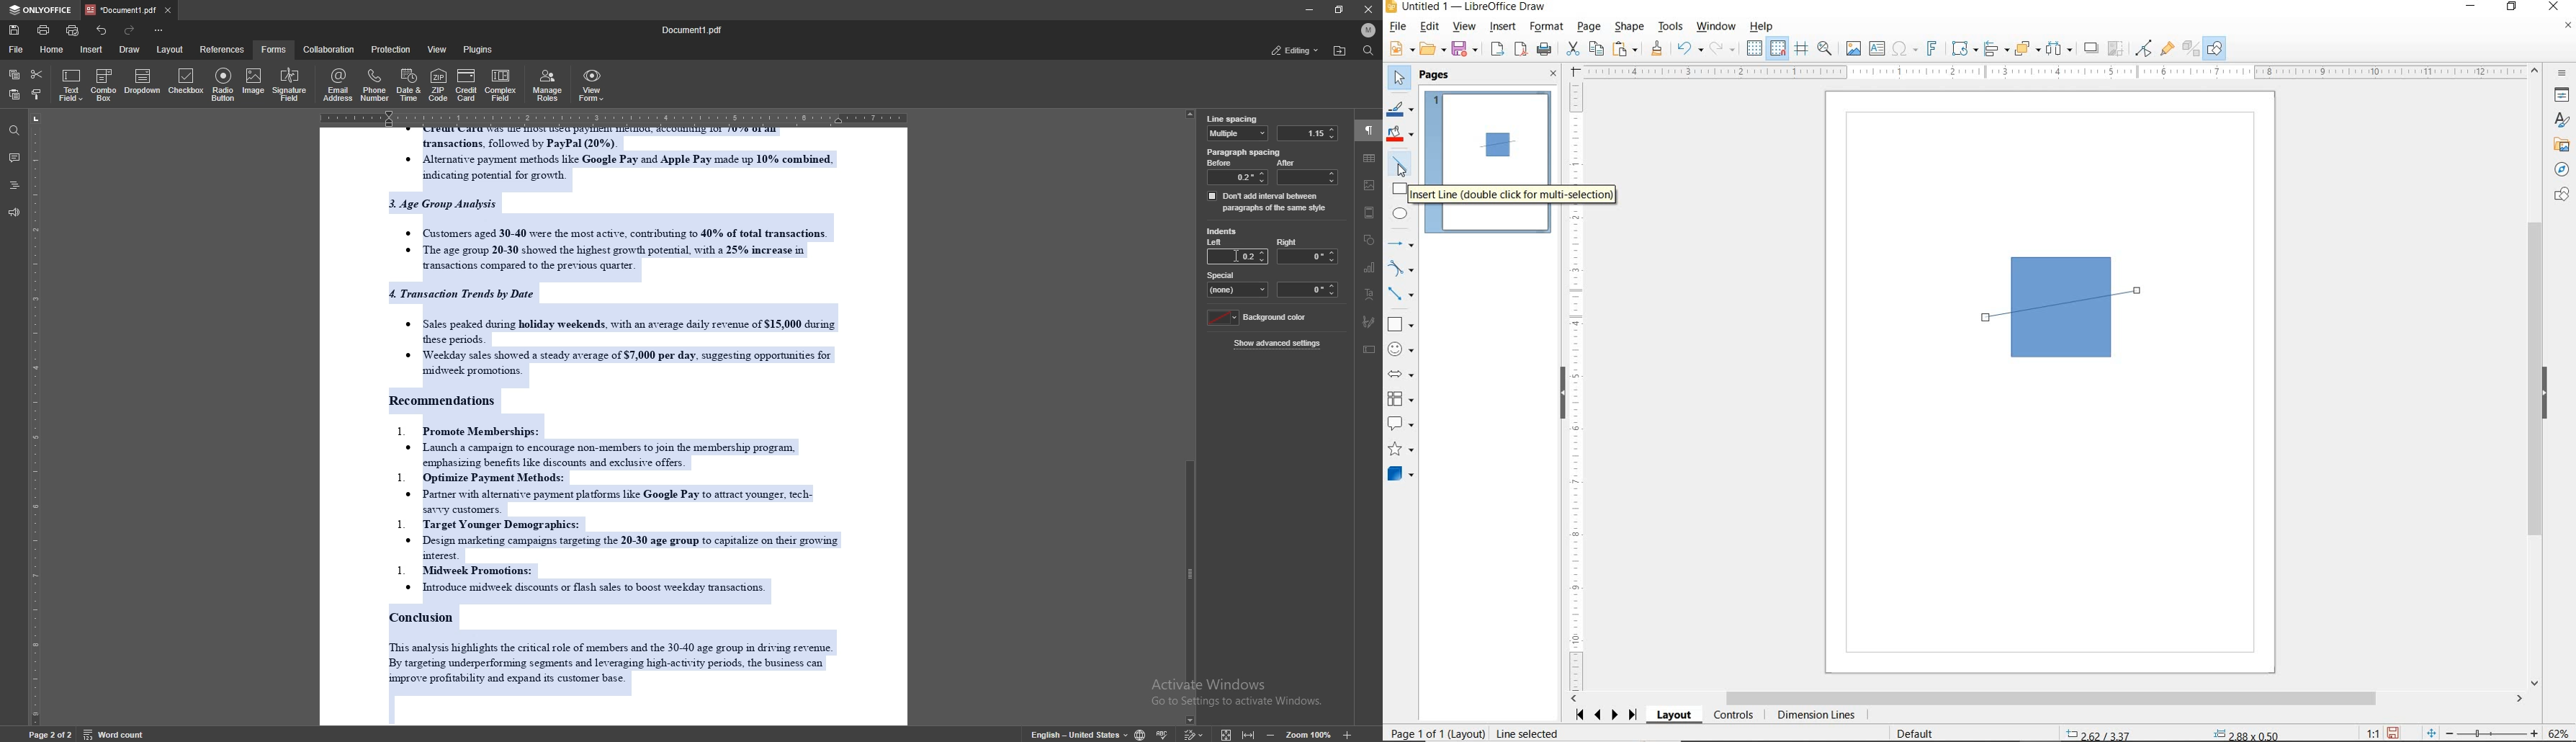 This screenshot has width=2576, height=756. What do you see at coordinates (2560, 195) in the screenshot?
I see `SHAPES` at bounding box center [2560, 195].